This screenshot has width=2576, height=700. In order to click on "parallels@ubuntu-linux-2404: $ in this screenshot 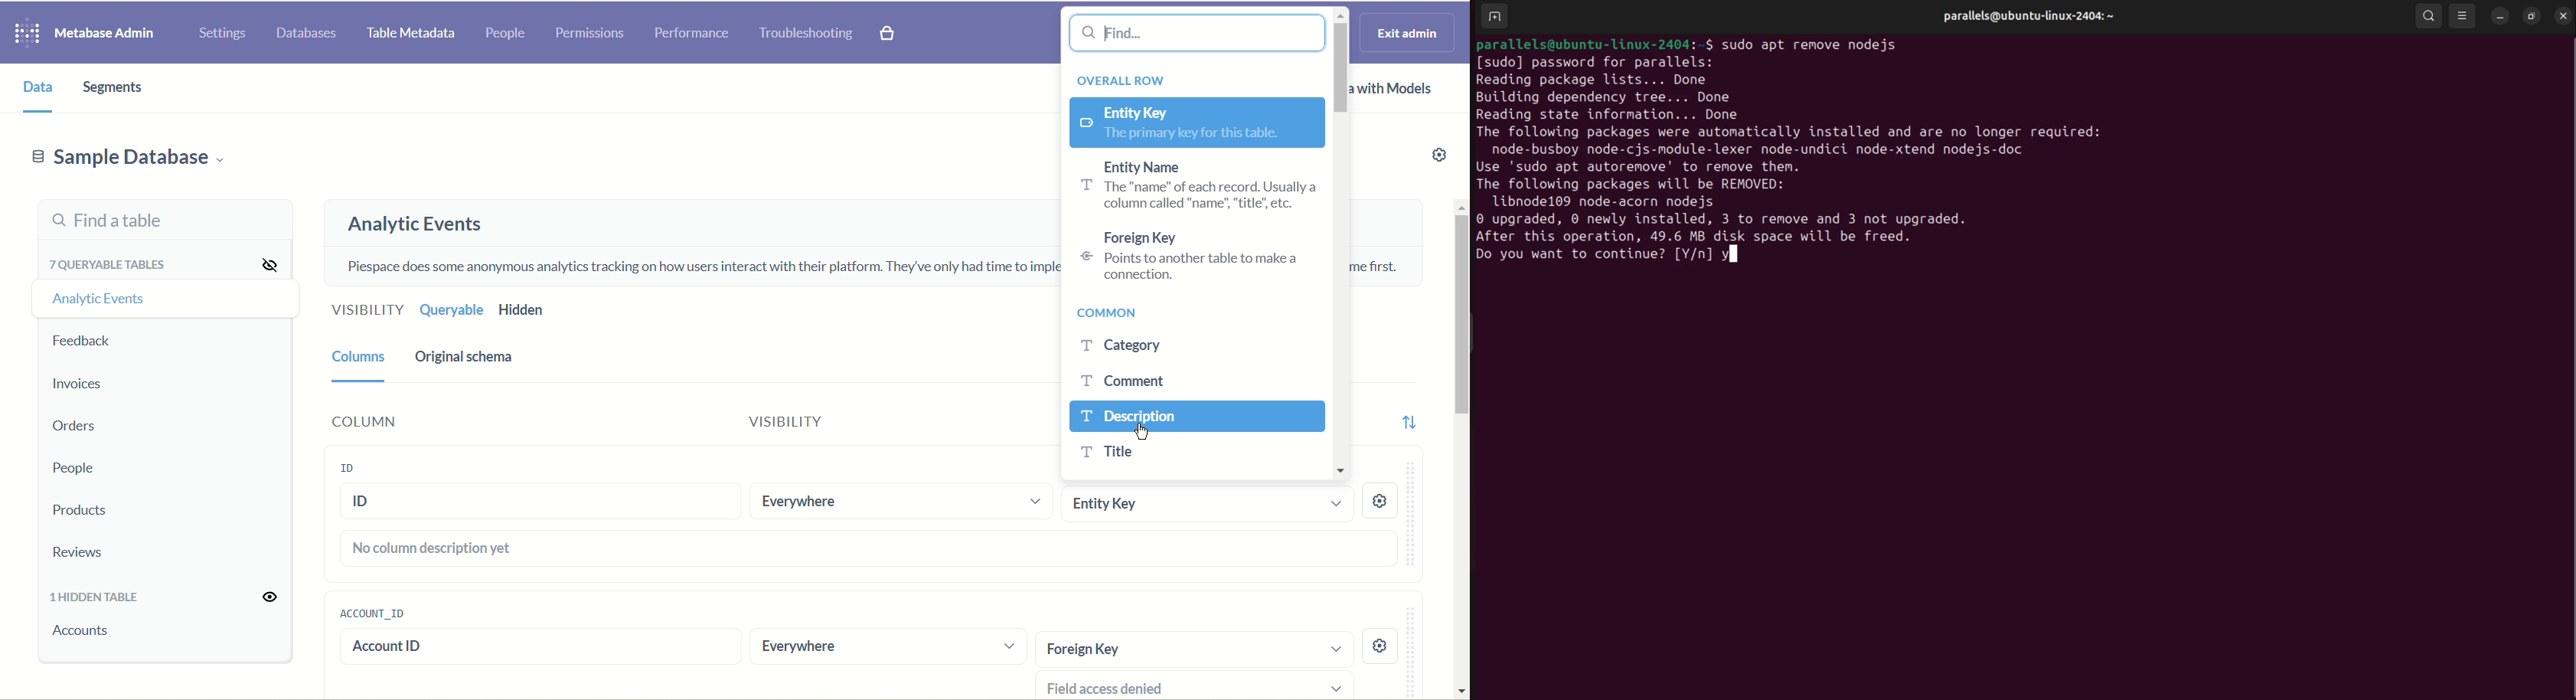, I will do `click(1596, 40)`.